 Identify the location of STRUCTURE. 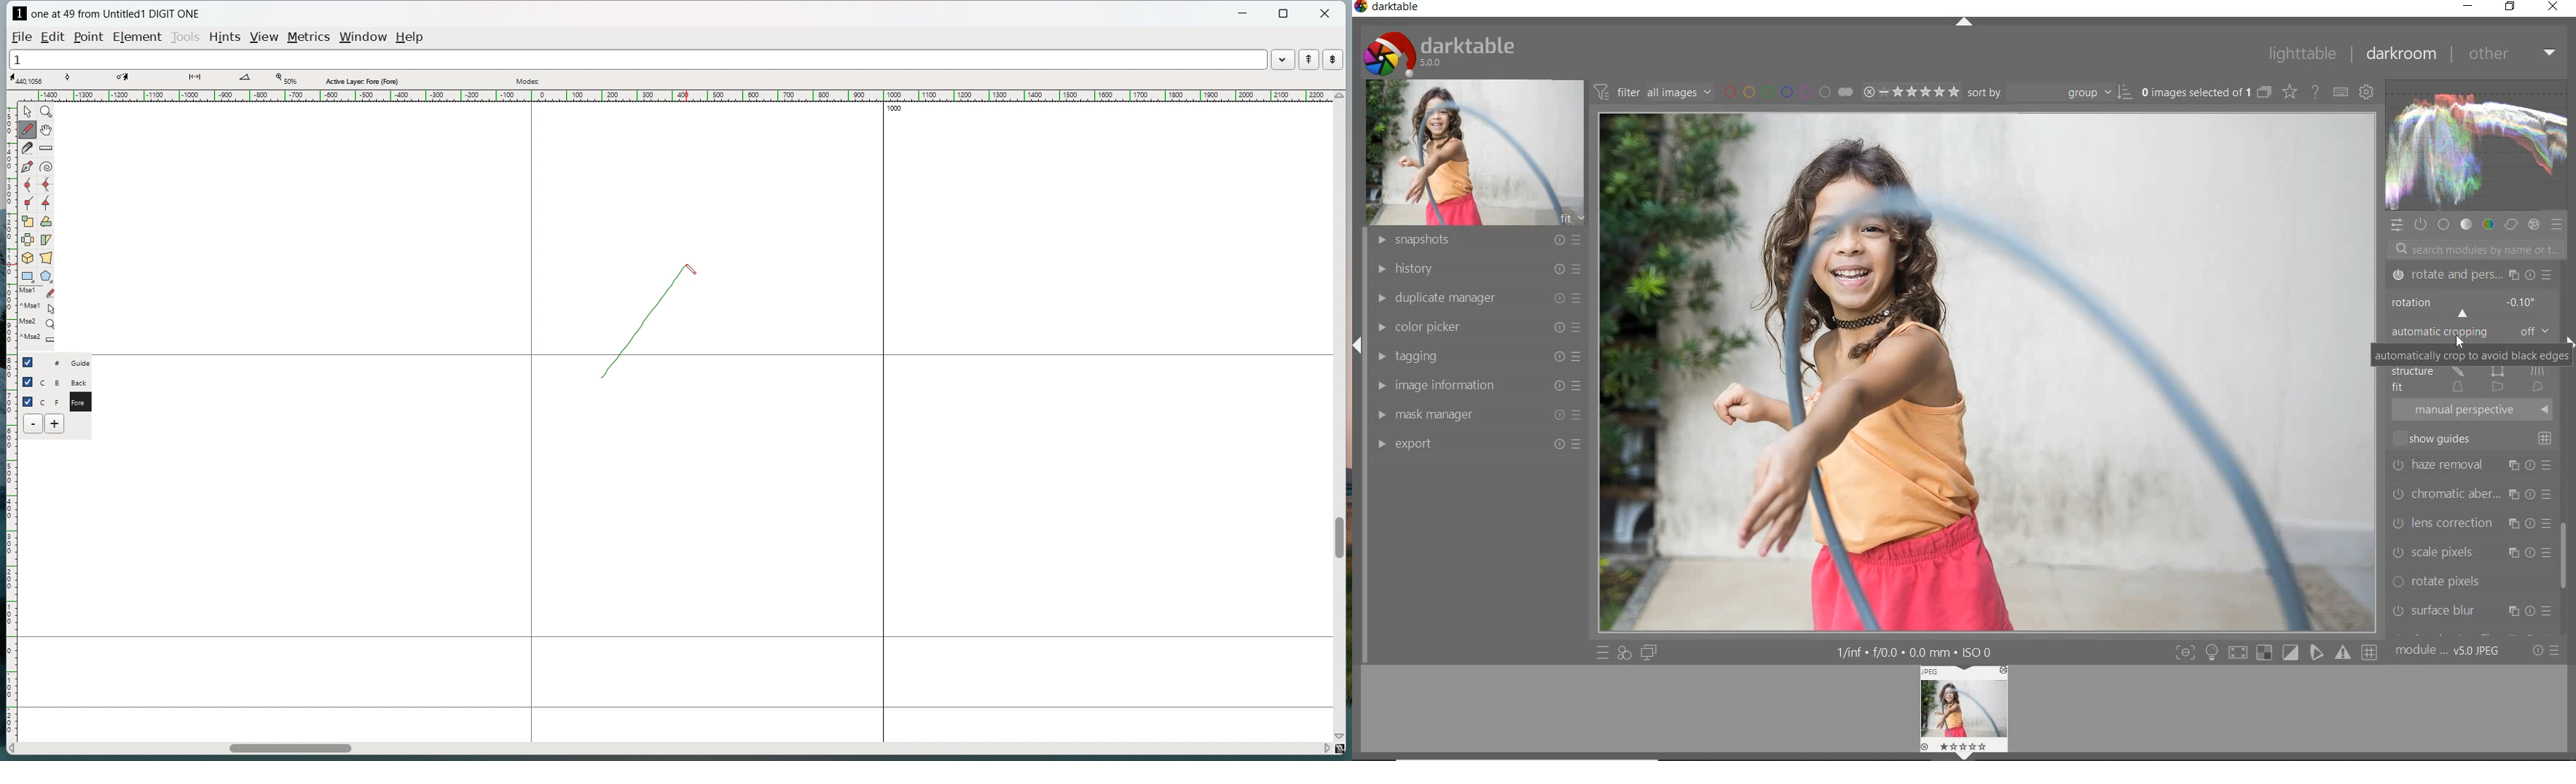
(2468, 371).